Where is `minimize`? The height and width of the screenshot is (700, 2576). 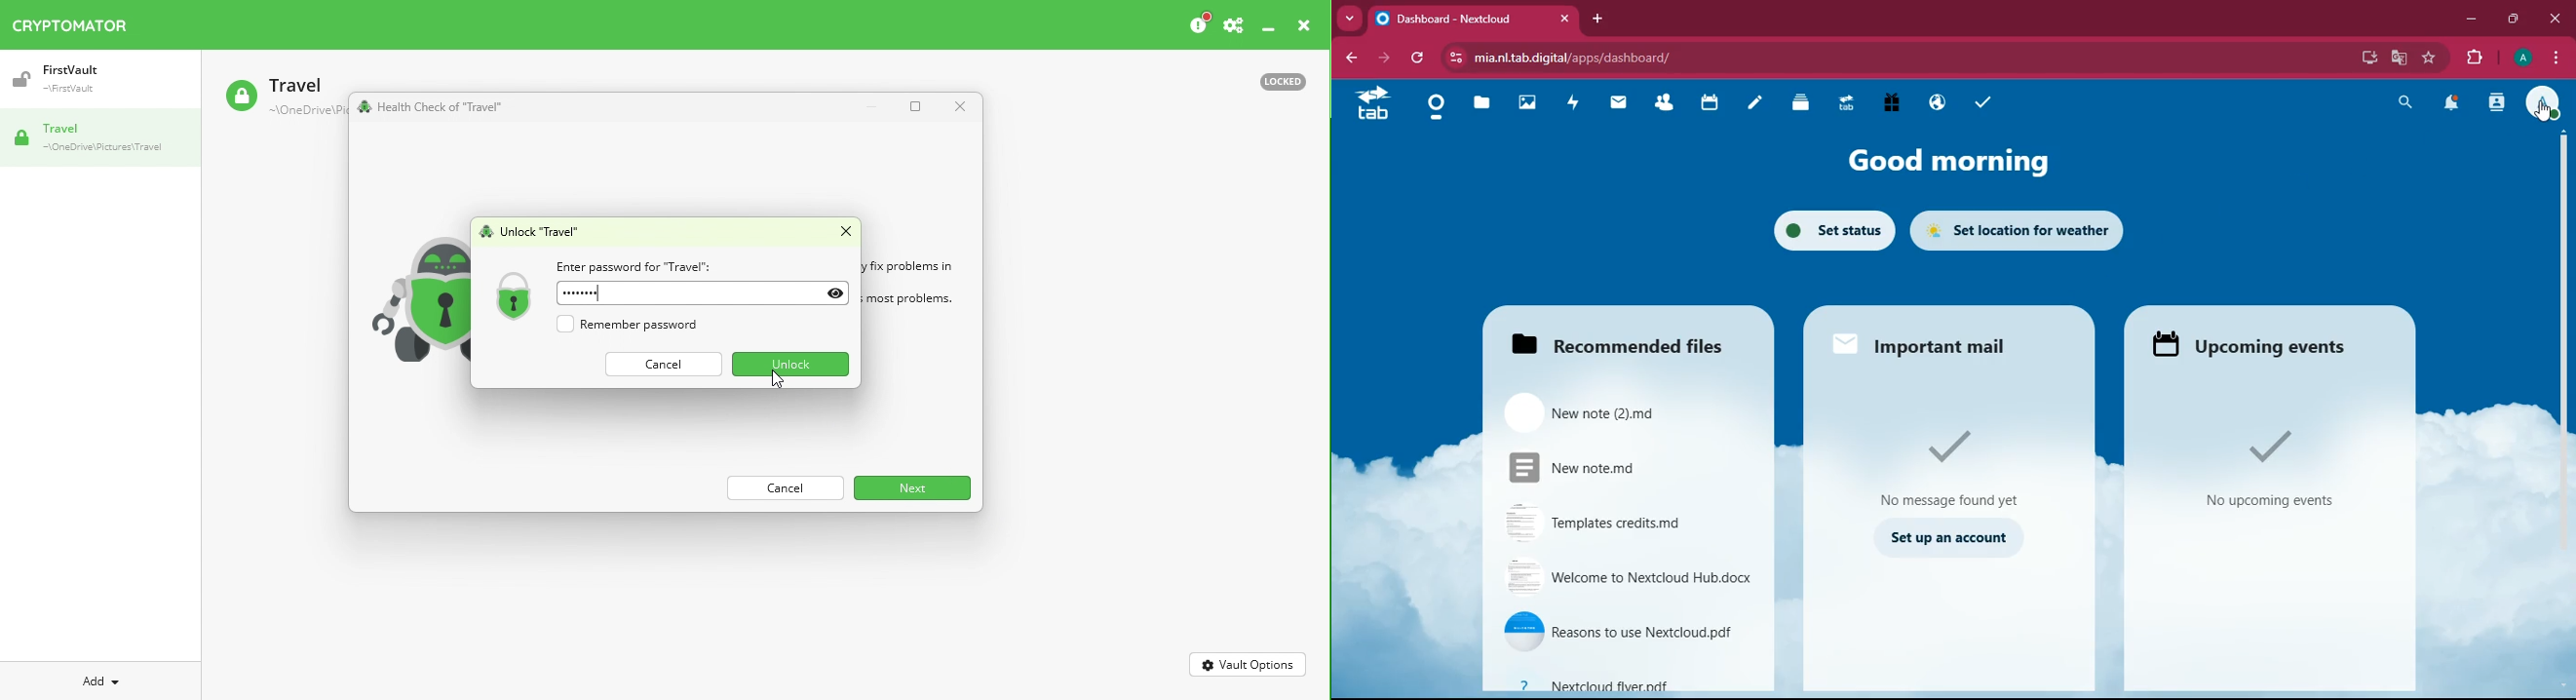
minimize is located at coordinates (2468, 21).